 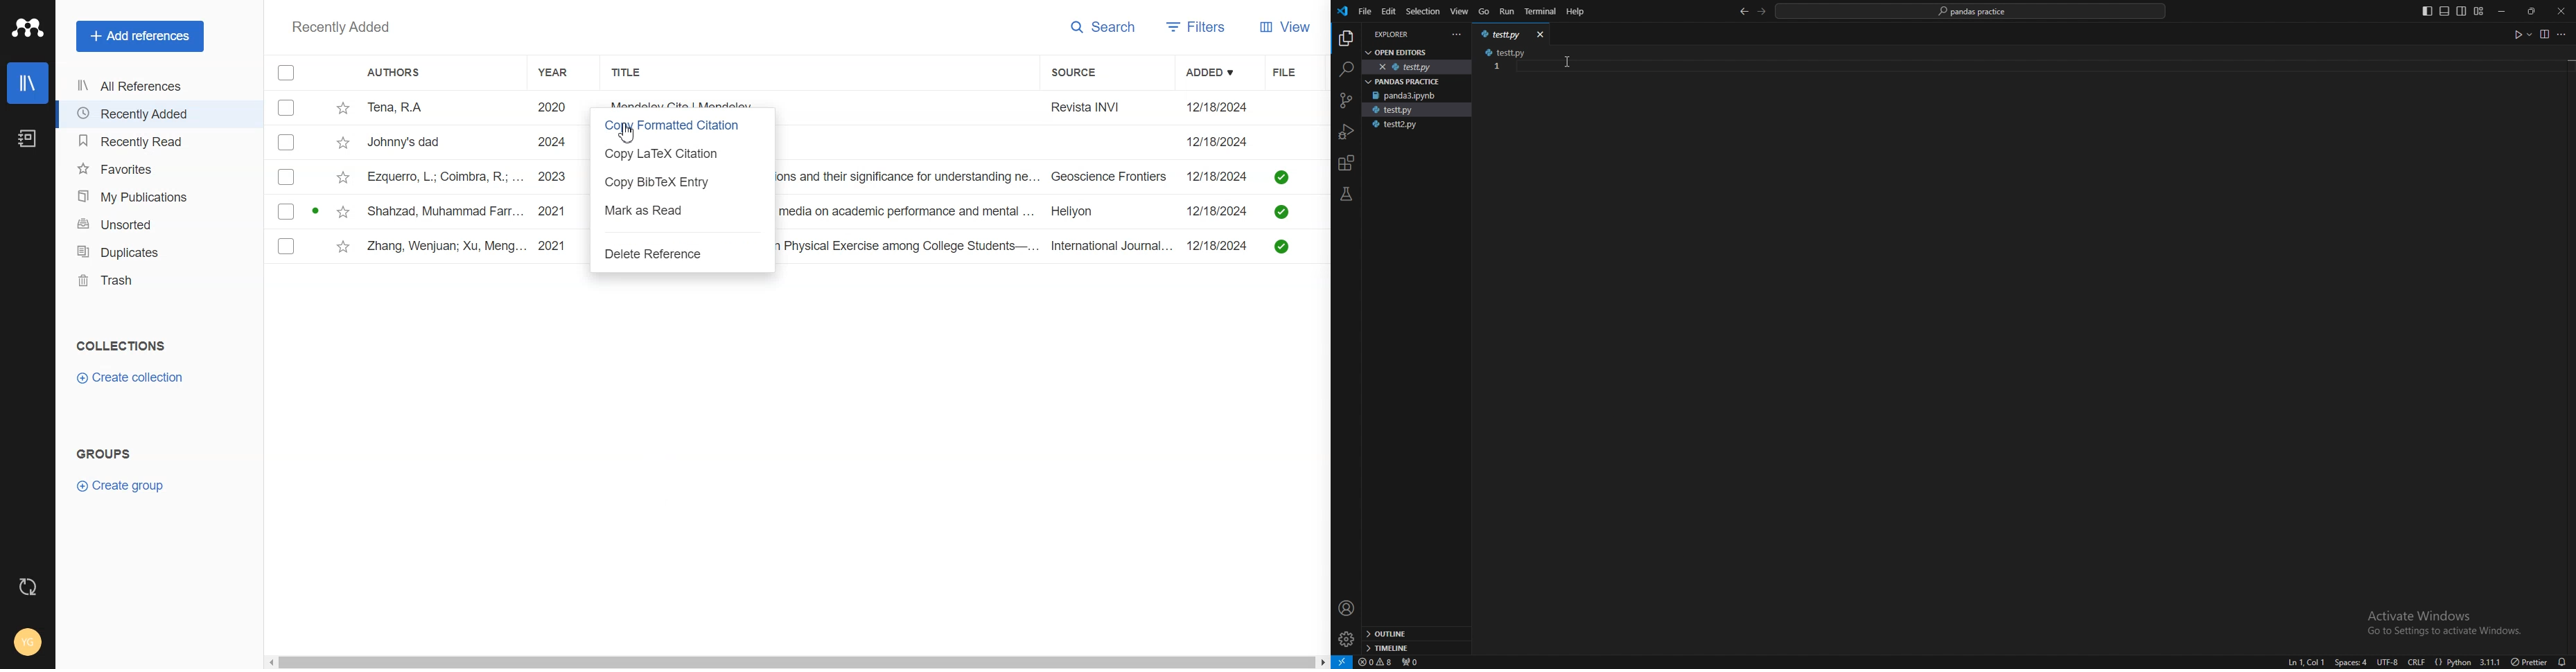 I want to click on remote window, so click(x=1342, y=661).